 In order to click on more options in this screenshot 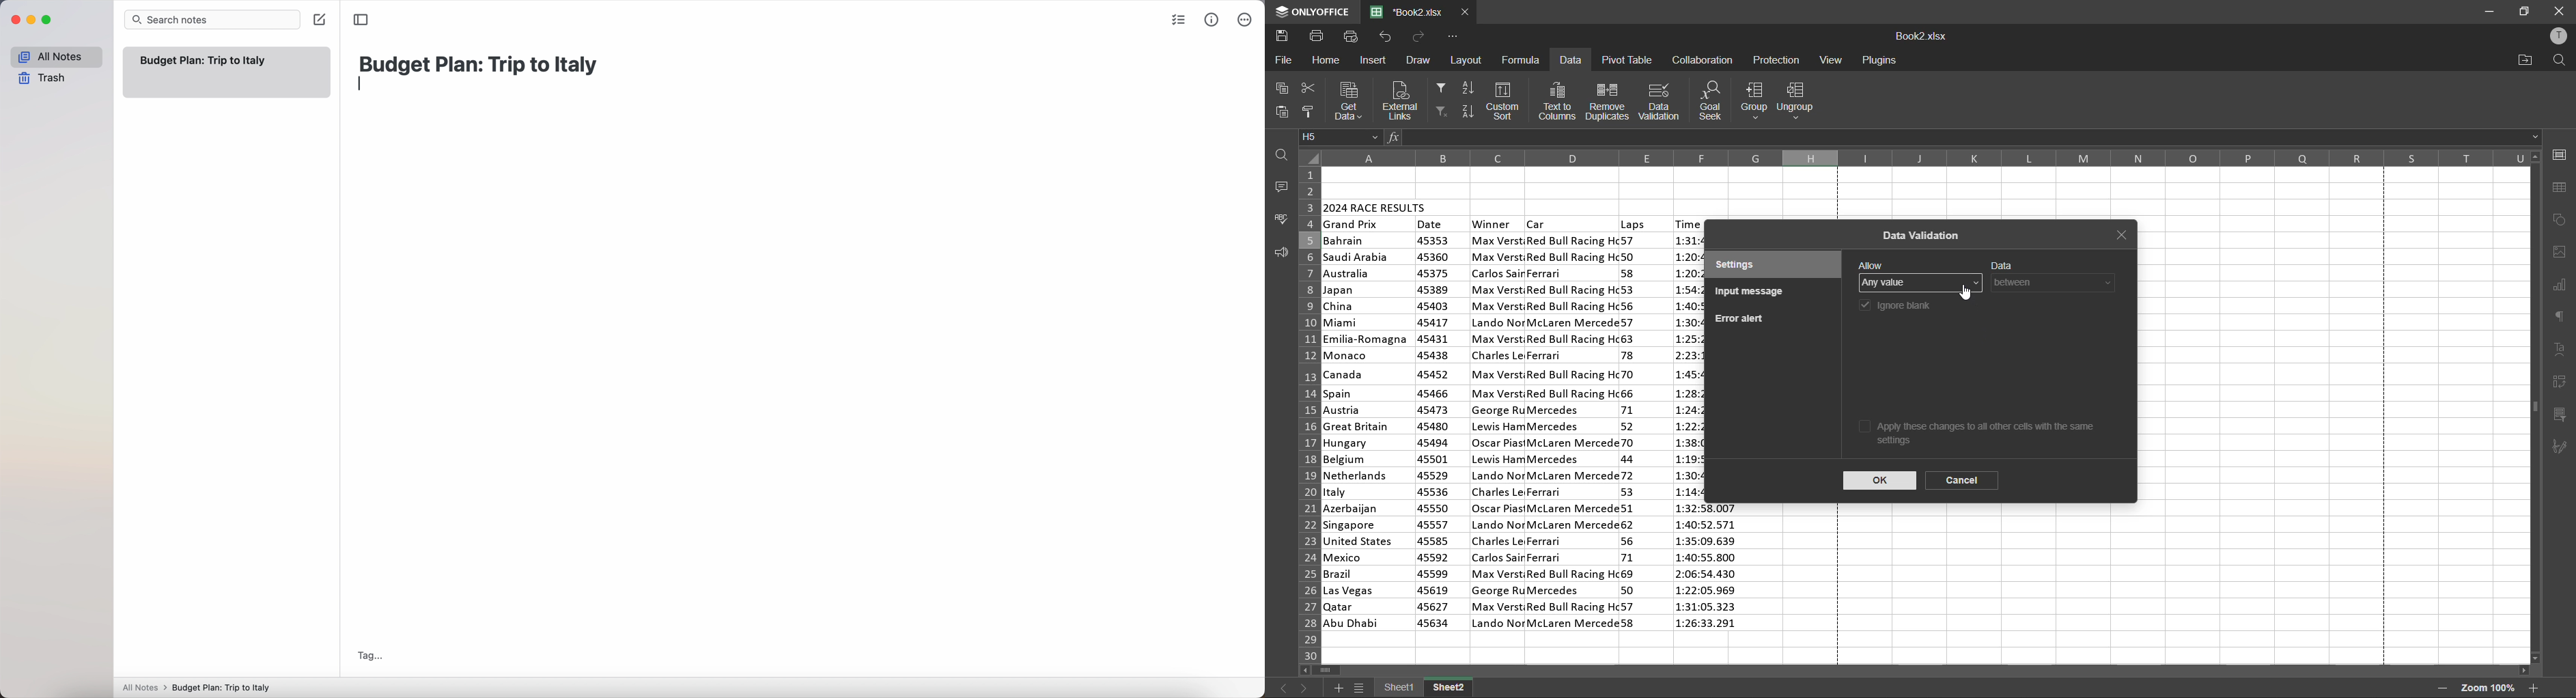, I will do `click(1245, 20)`.